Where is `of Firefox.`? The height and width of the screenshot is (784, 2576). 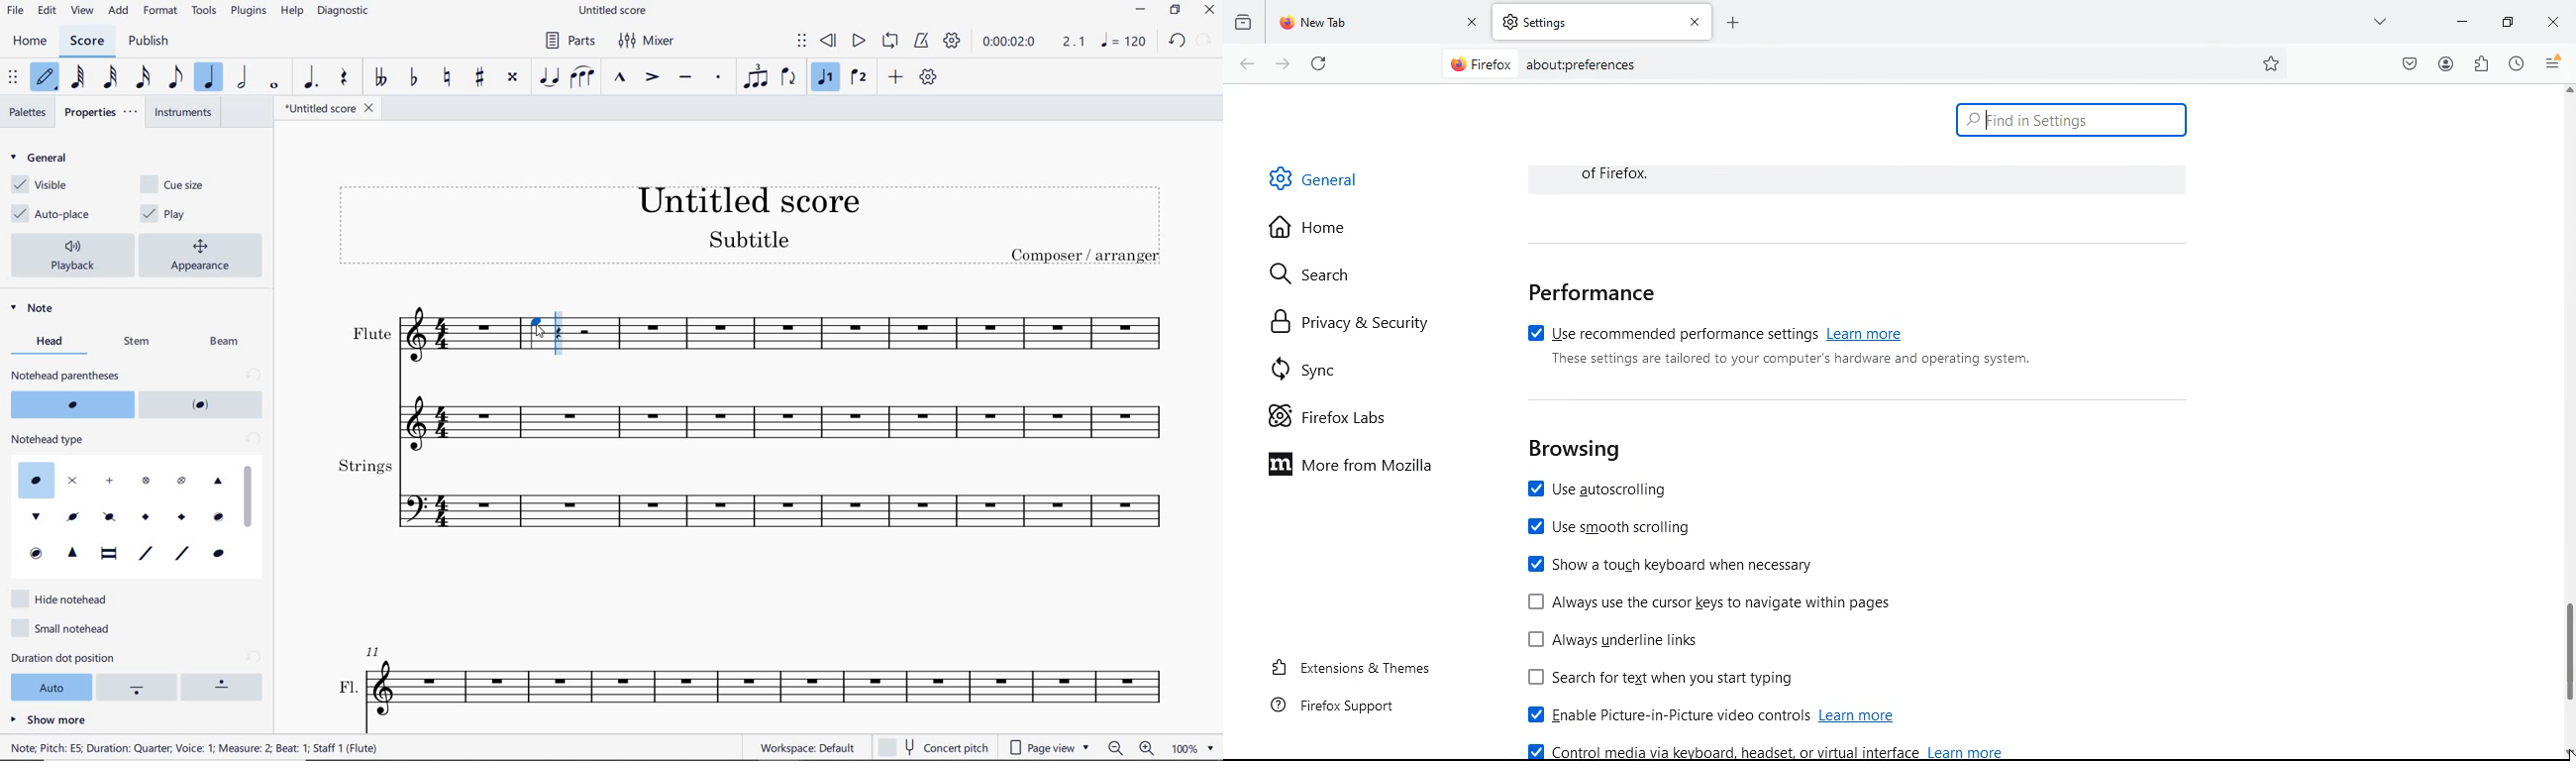 of Firefox. is located at coordinates (1626, 173).